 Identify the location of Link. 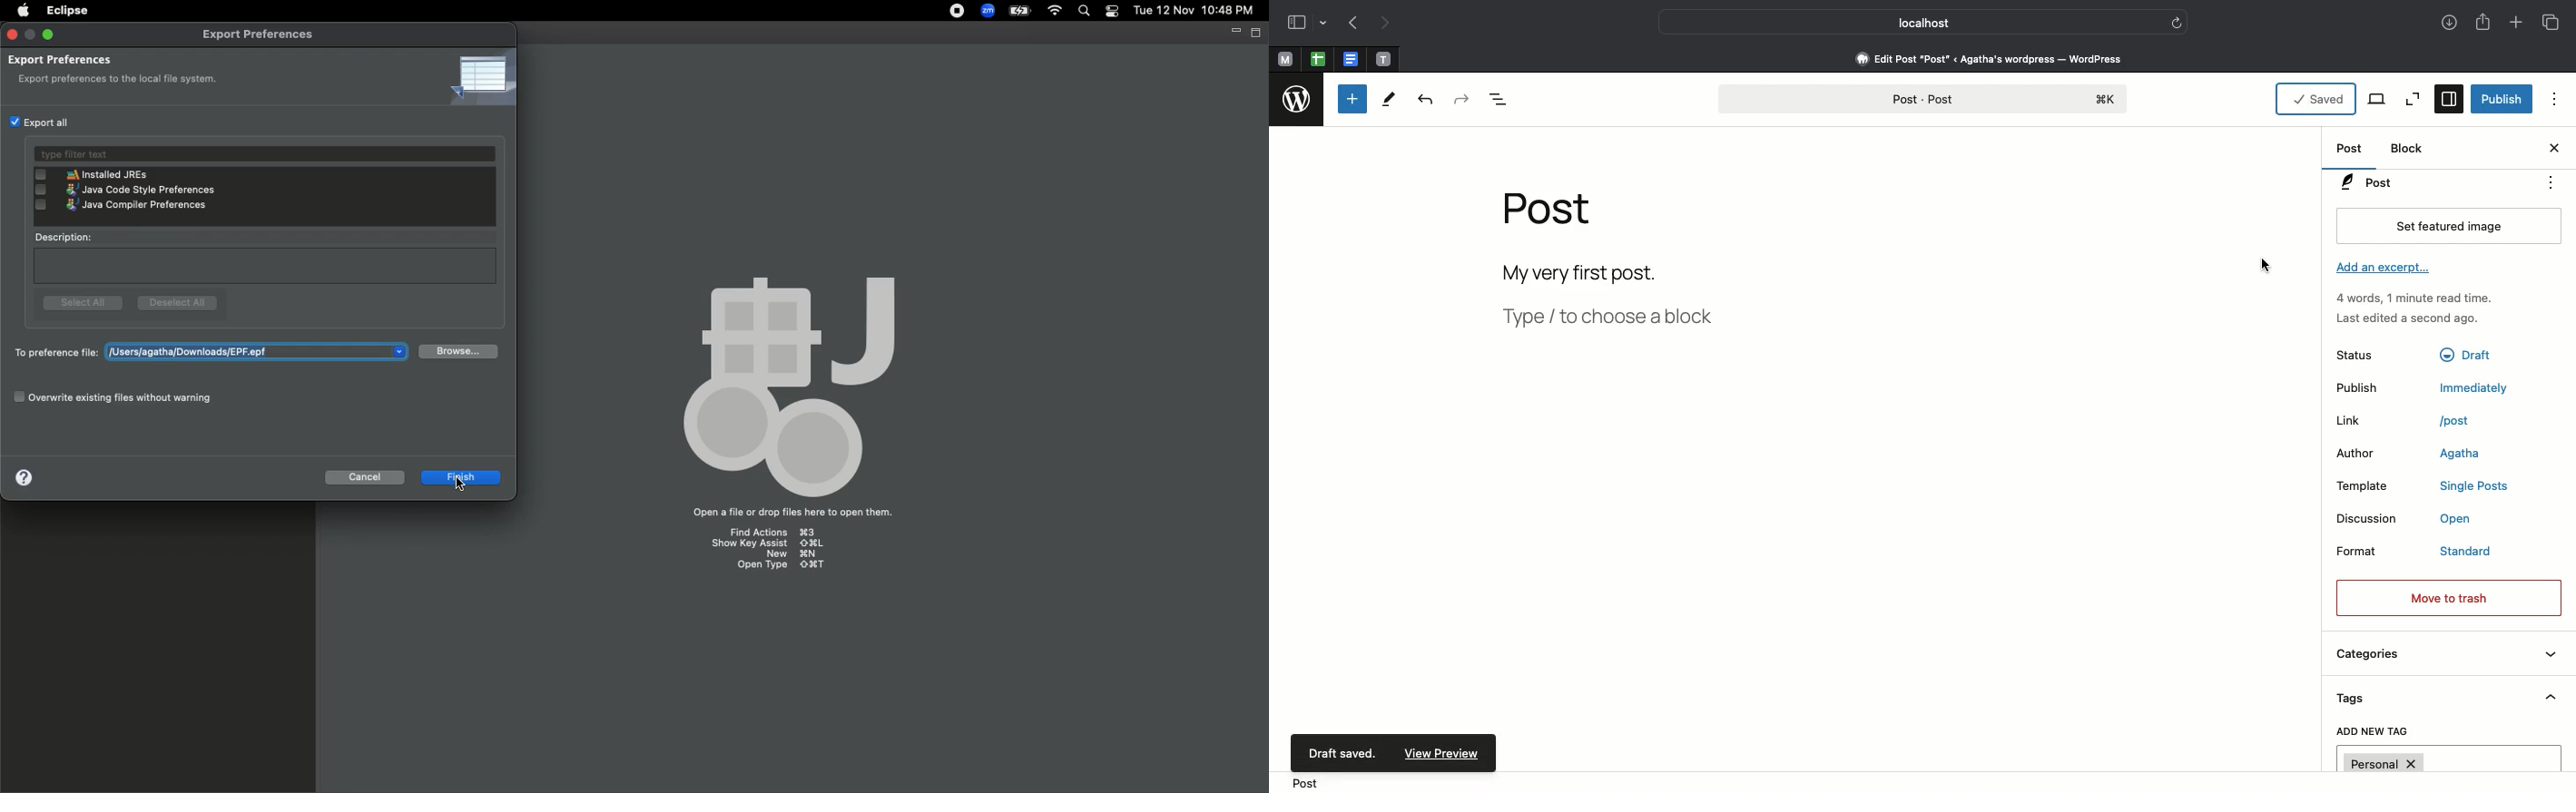
(2351, 419).